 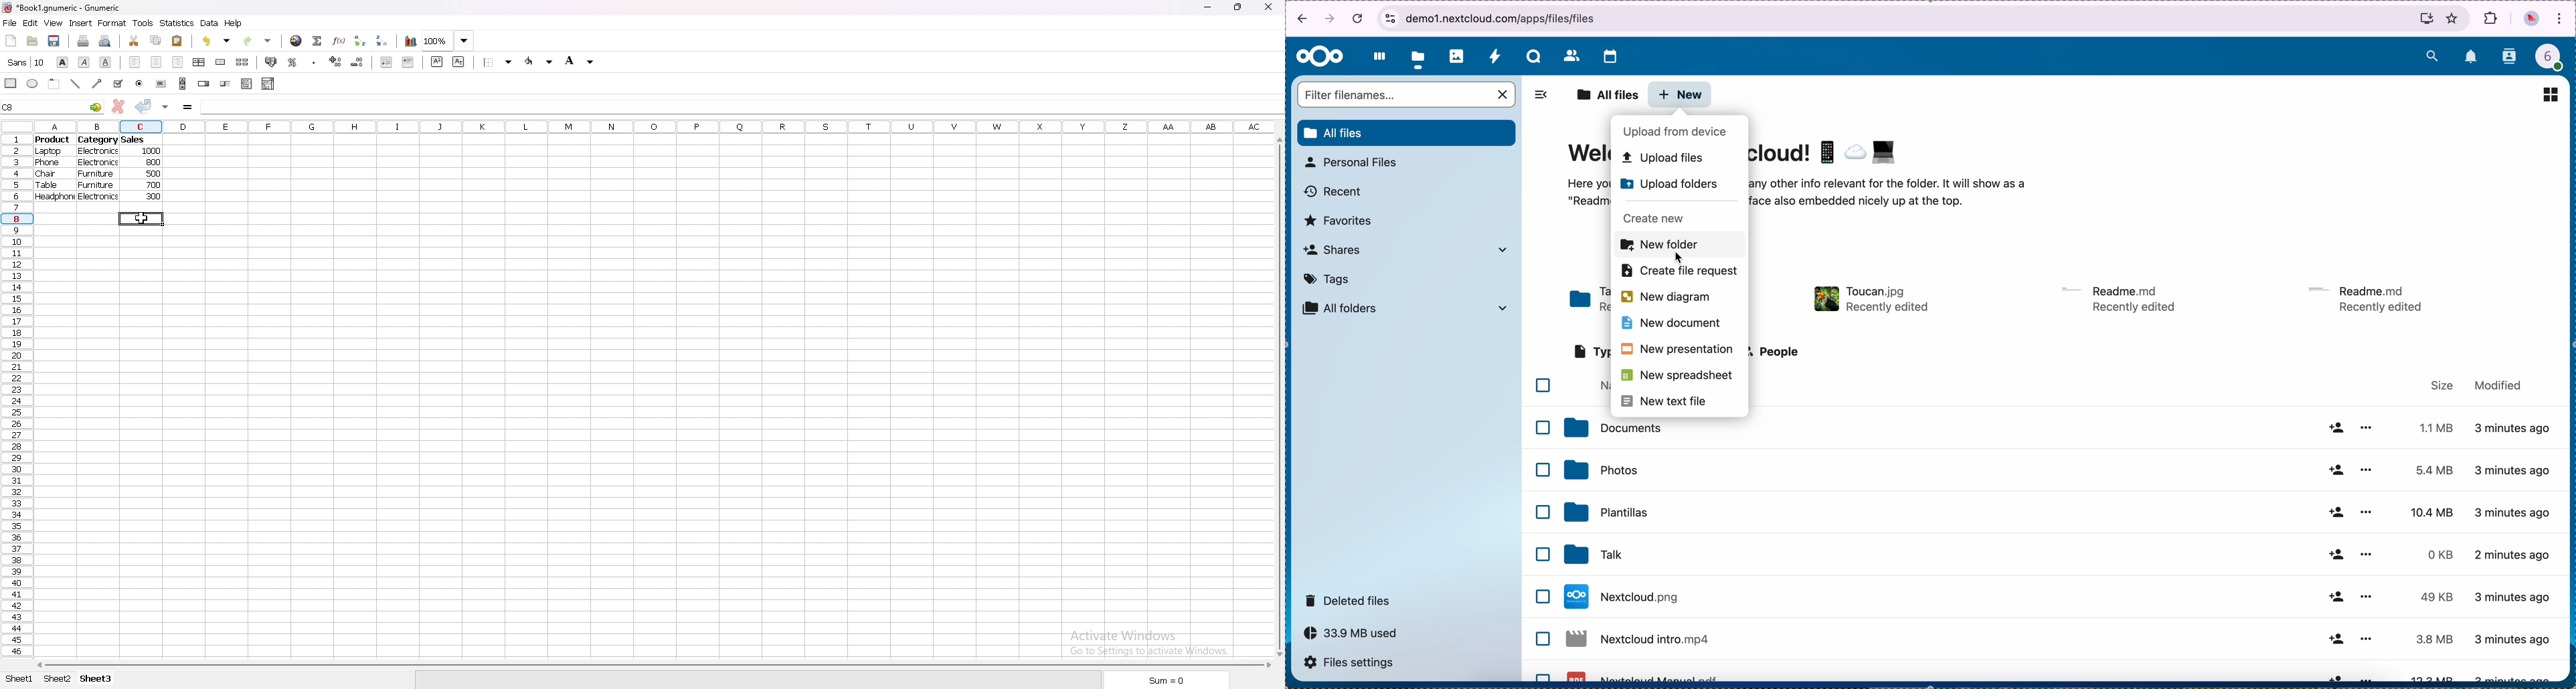 I want to click on documents, so click(x=1612, y=428).